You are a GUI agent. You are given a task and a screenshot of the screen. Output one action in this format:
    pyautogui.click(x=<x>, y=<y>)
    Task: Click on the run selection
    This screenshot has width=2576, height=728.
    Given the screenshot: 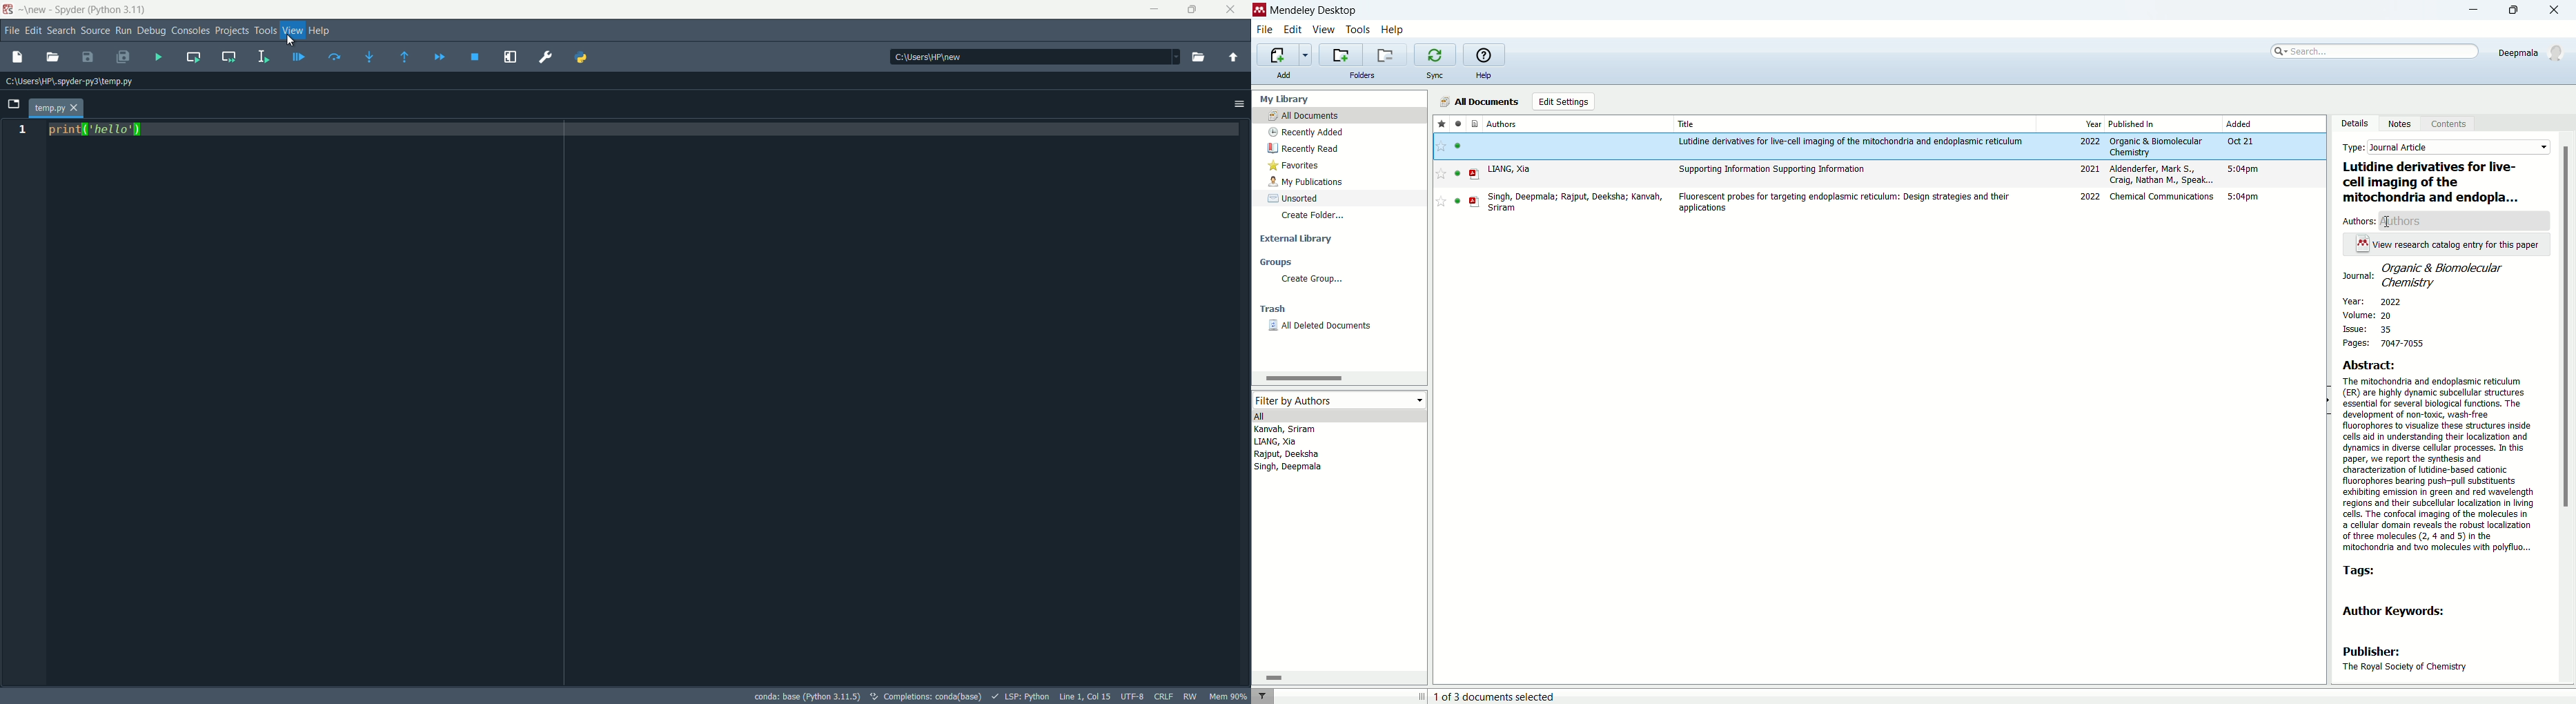 What is the action you would take?
    pyautogui.click(x=263, y=57)
    